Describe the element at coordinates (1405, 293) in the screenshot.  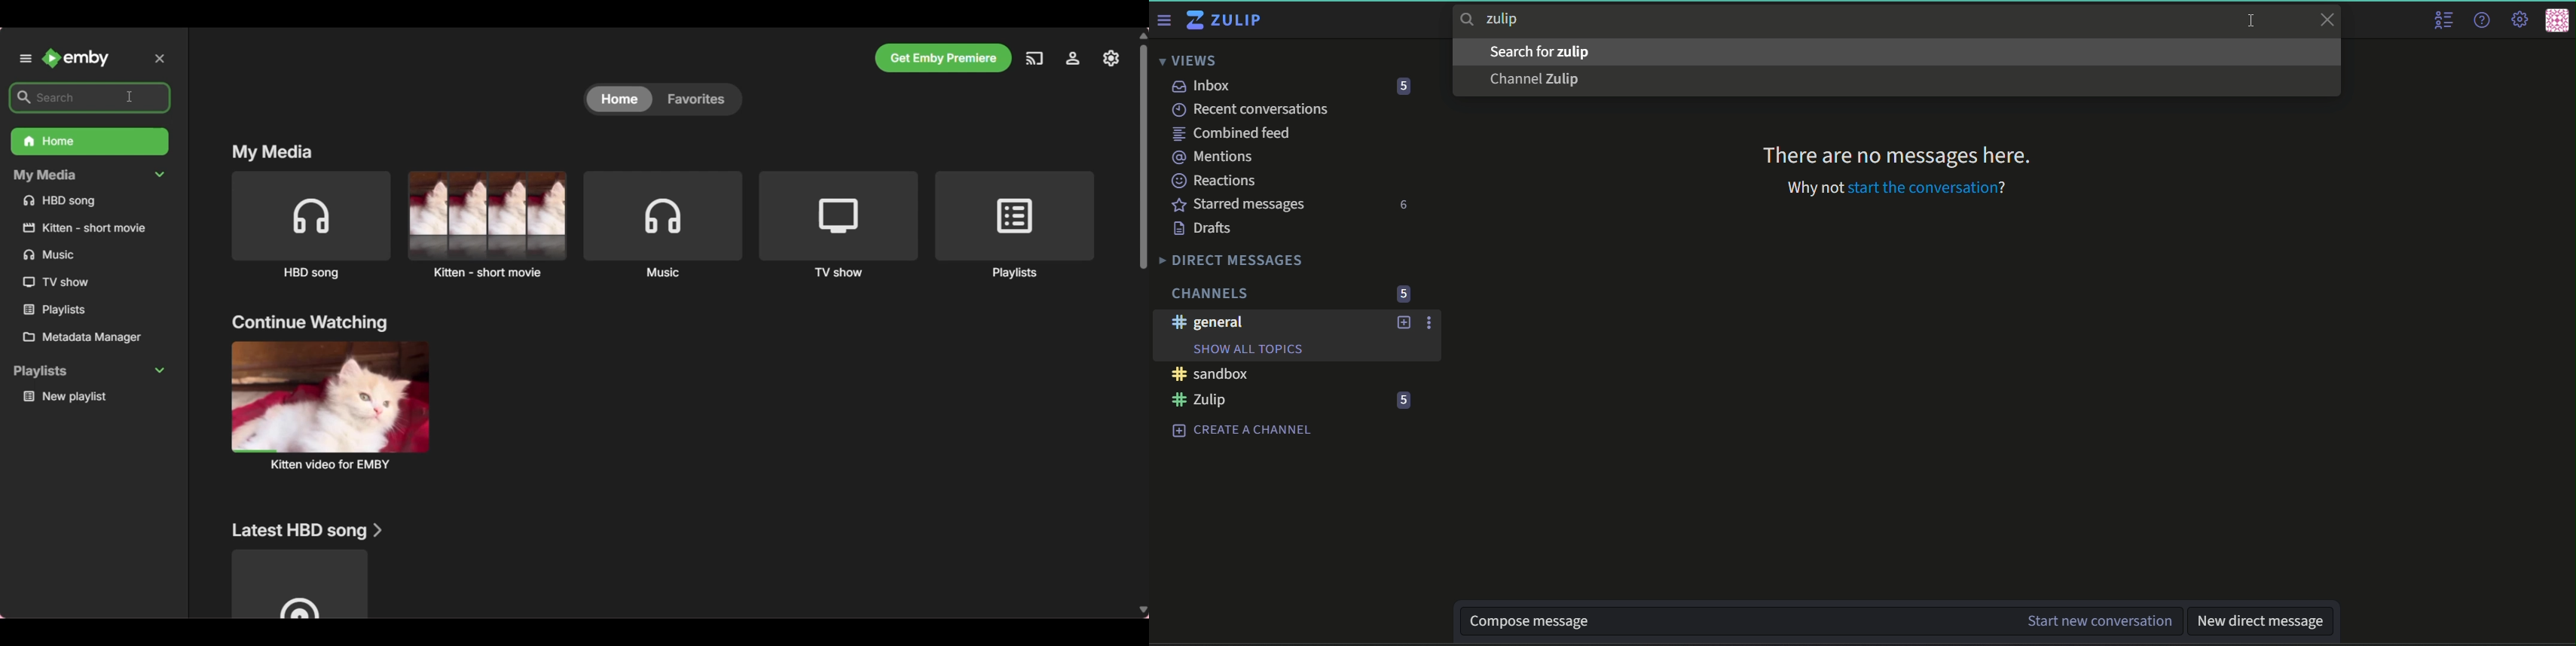
I see `number` at that location.